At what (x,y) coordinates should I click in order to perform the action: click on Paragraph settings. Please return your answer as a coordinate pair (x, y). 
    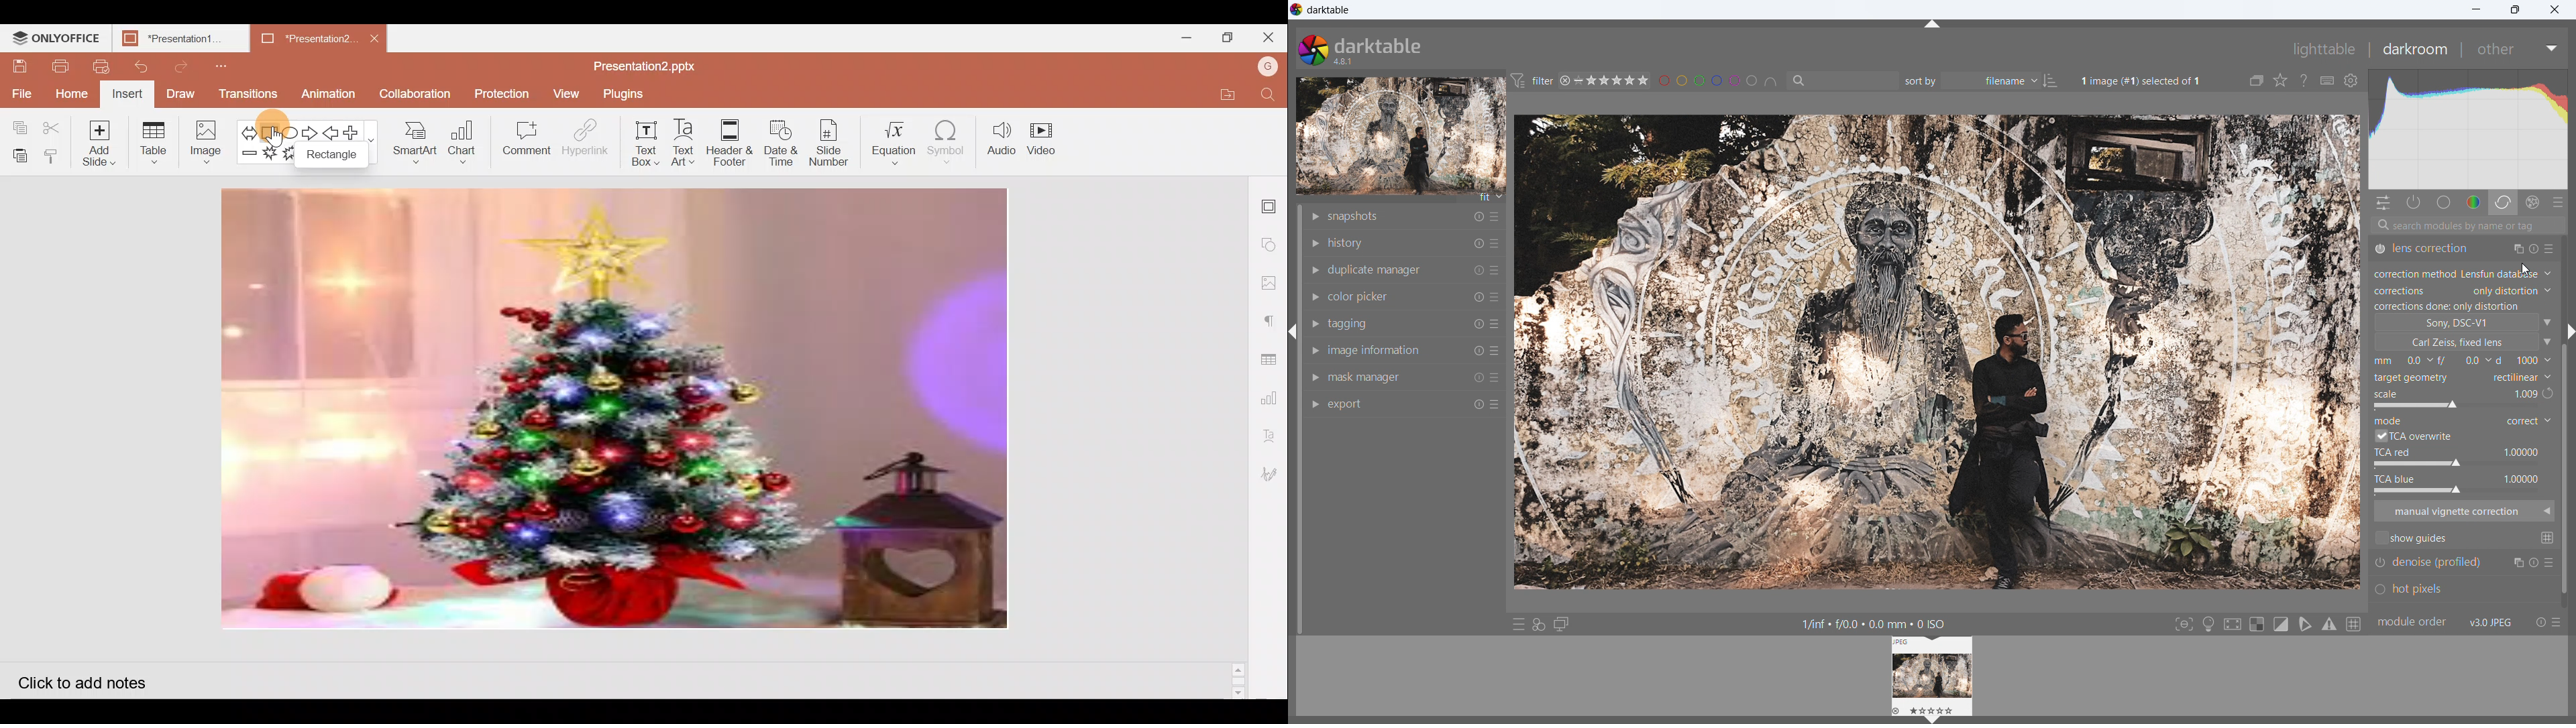
    Looking at the image, I should click on (1275, 316).